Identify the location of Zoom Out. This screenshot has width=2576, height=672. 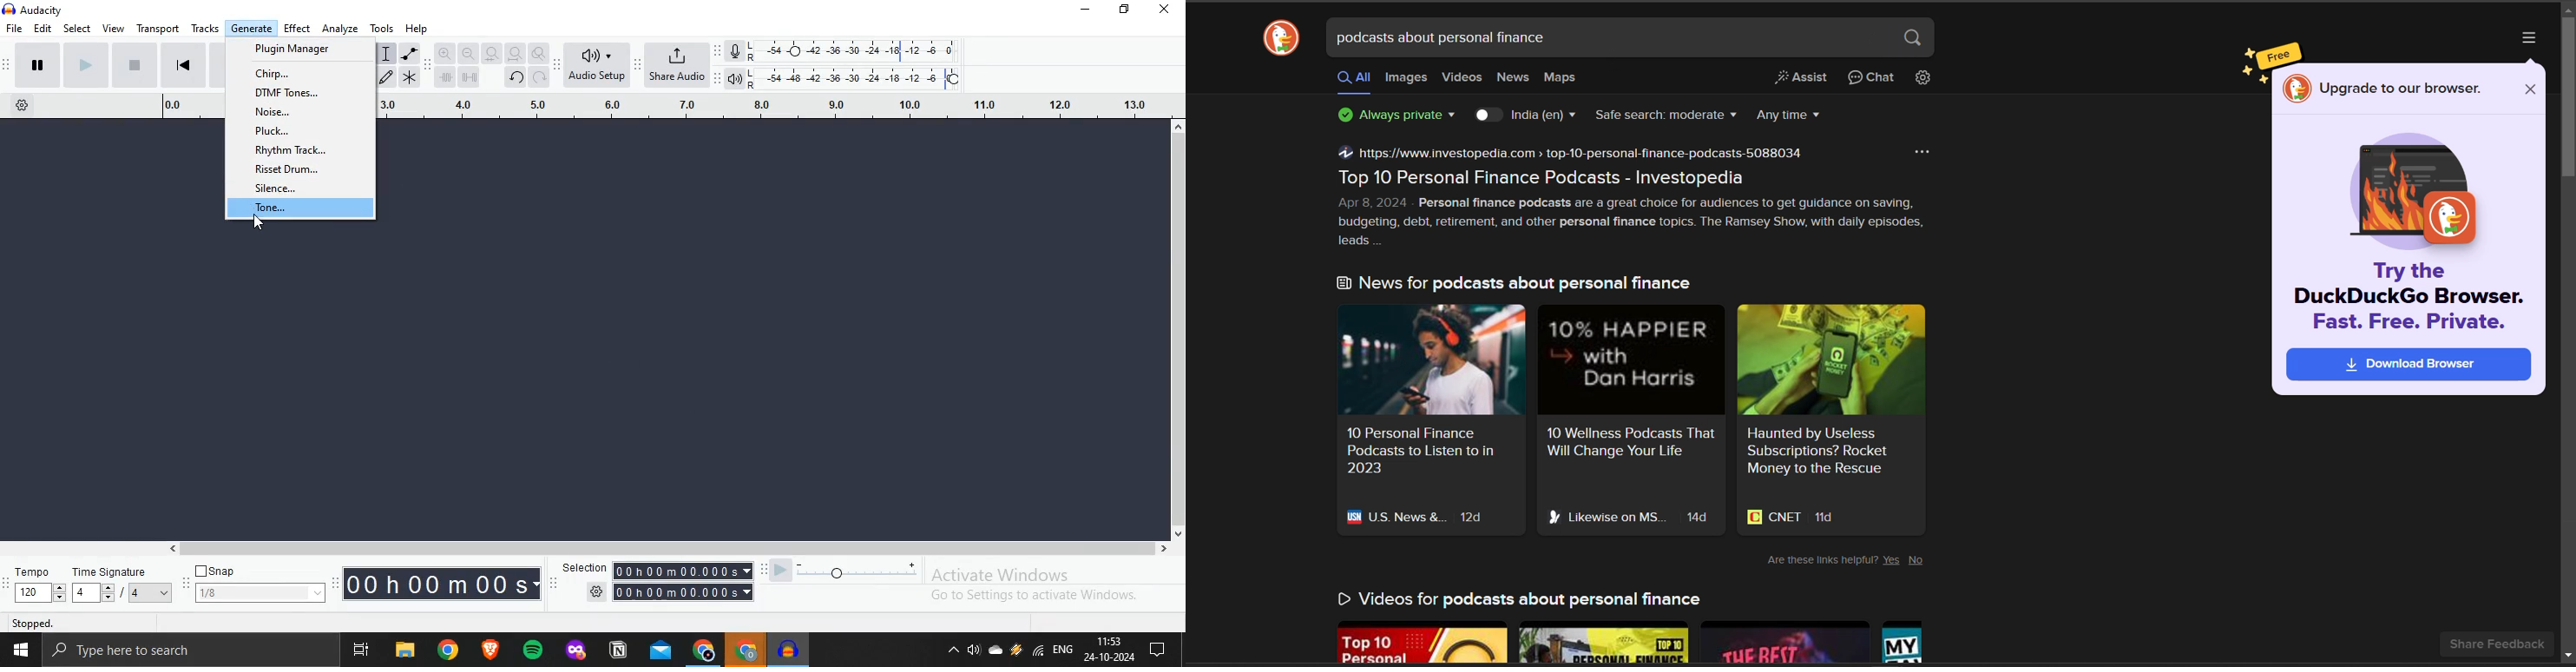
(468, 55).